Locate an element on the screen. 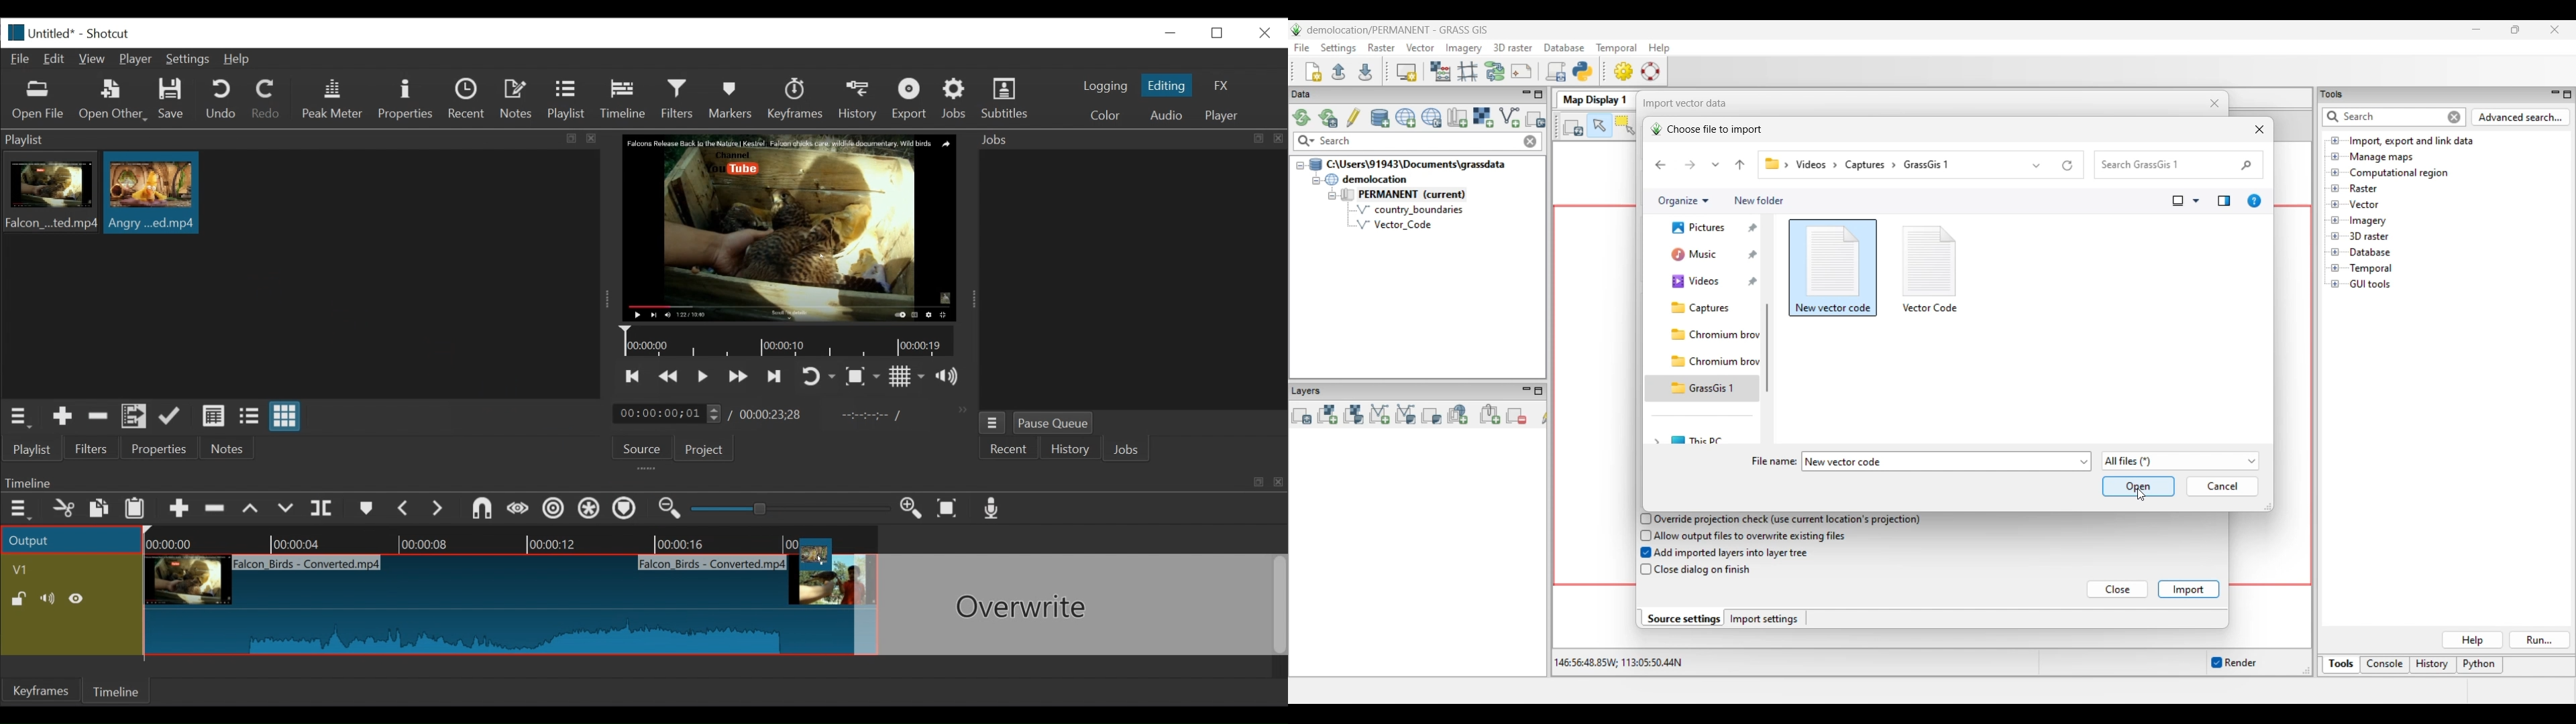 The image size is (2576, 728). Toggle display grid on player is located at coordinates (907, 376).